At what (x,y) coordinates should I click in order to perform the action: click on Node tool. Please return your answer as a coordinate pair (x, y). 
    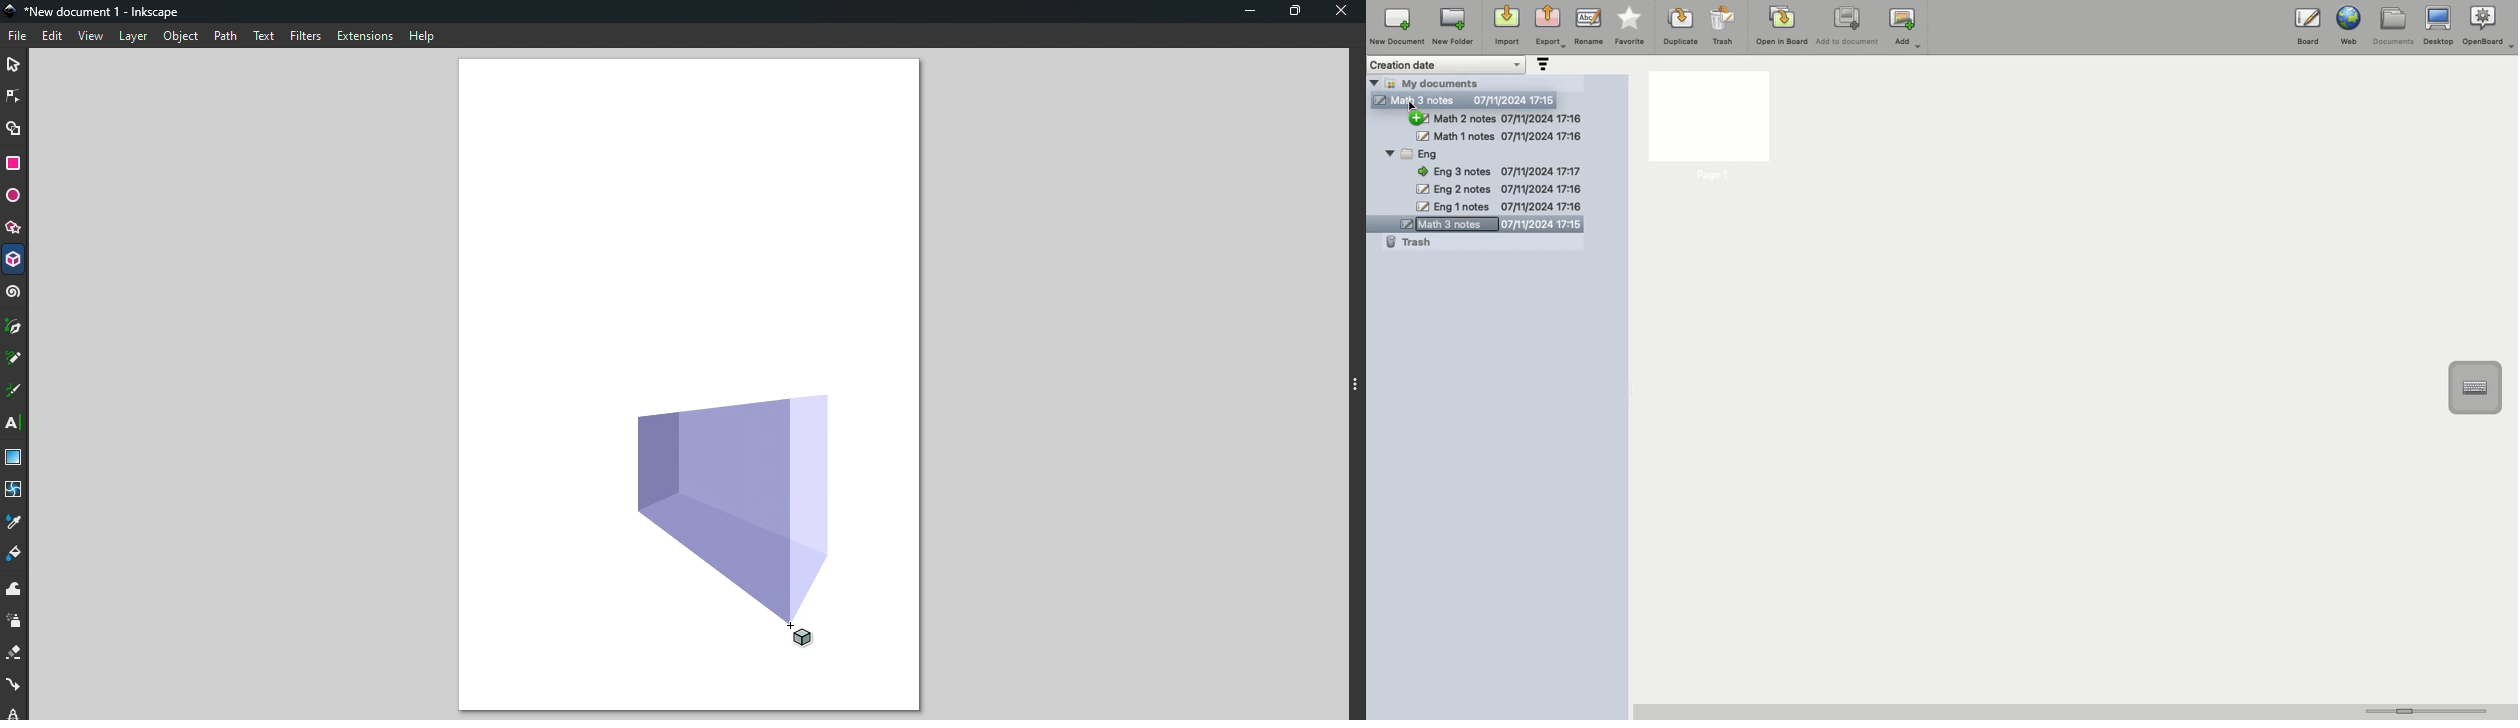
    Looking at the image, I should click on (14, 98).